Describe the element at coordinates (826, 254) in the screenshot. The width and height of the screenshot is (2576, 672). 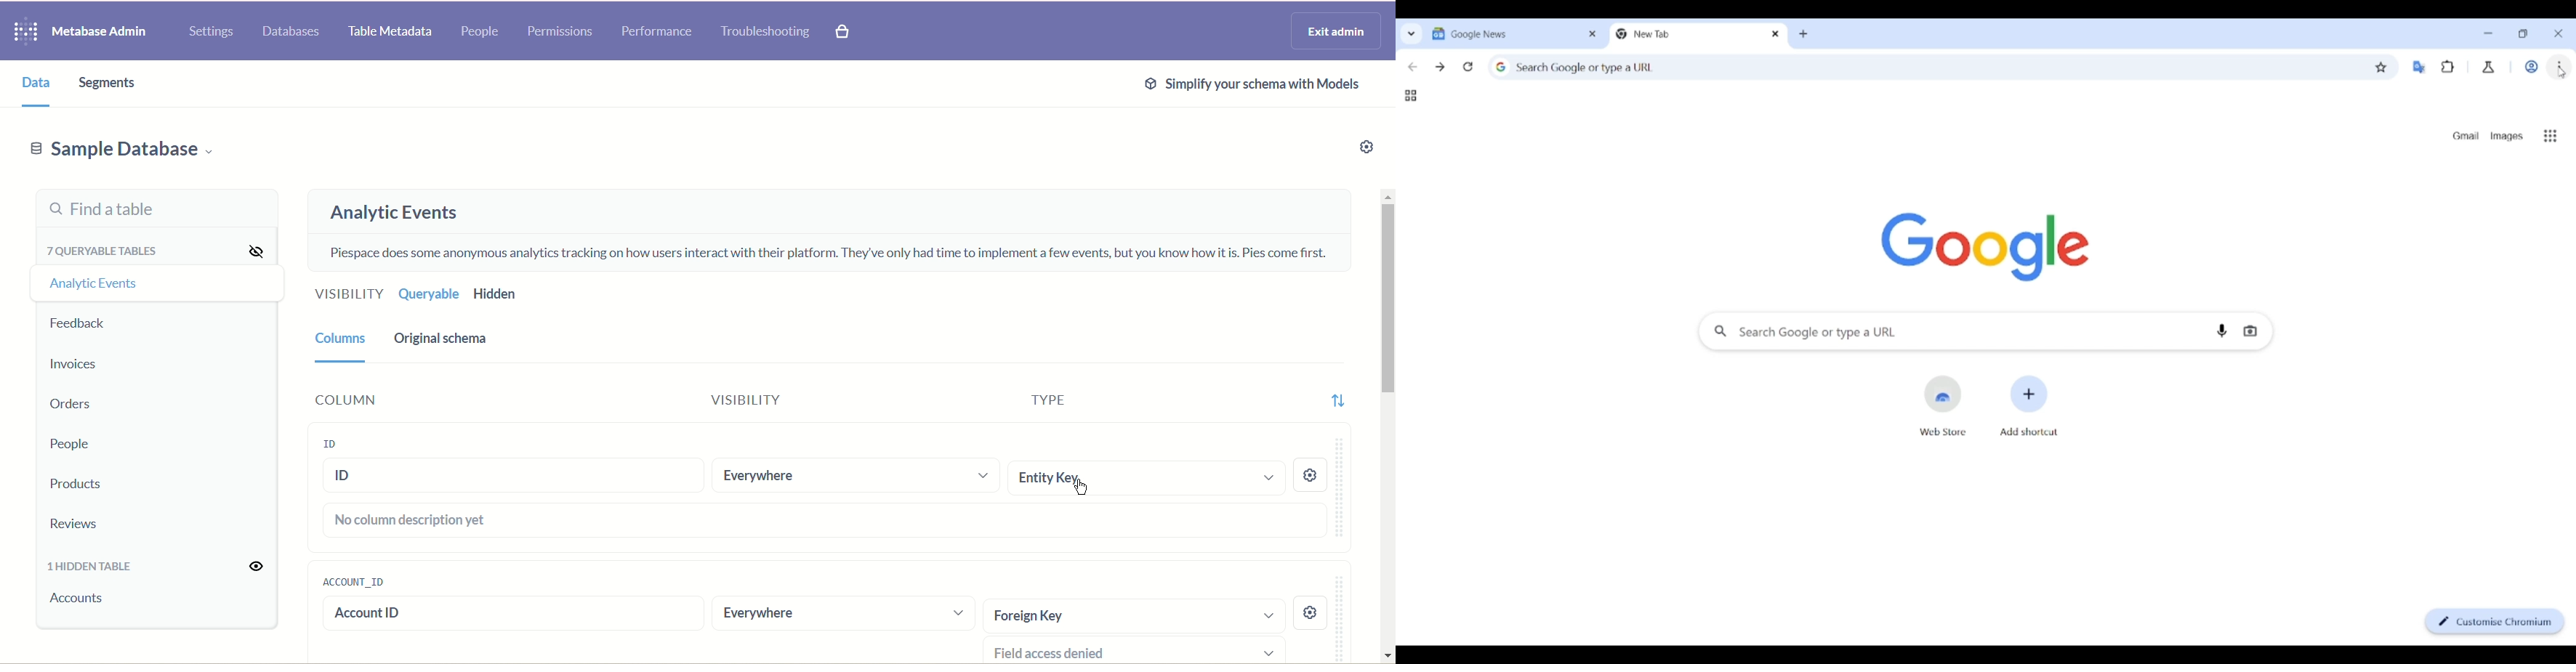
I see `piespace does some anonymous analytics tracking on how users interact on their platform. they have only had only a few events to implement, but you know how it is. pies comes first` at that location.